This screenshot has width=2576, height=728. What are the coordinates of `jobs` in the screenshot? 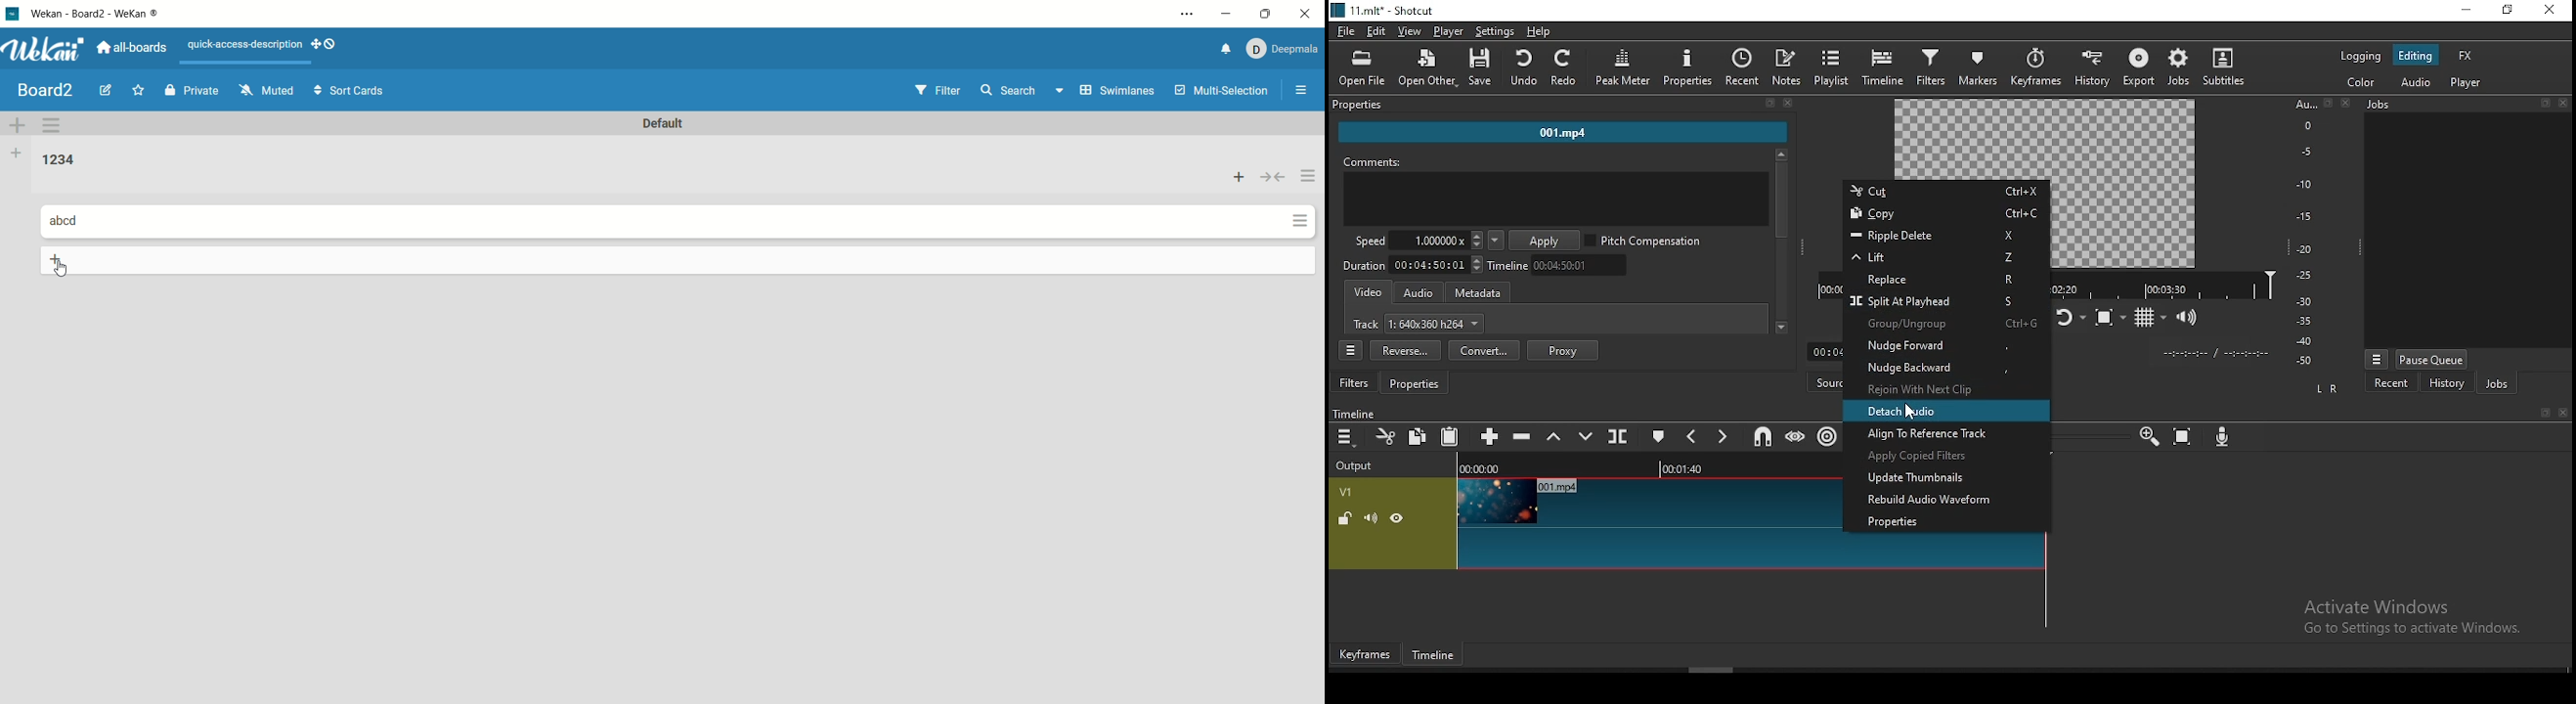 It's located at (2494, 383).